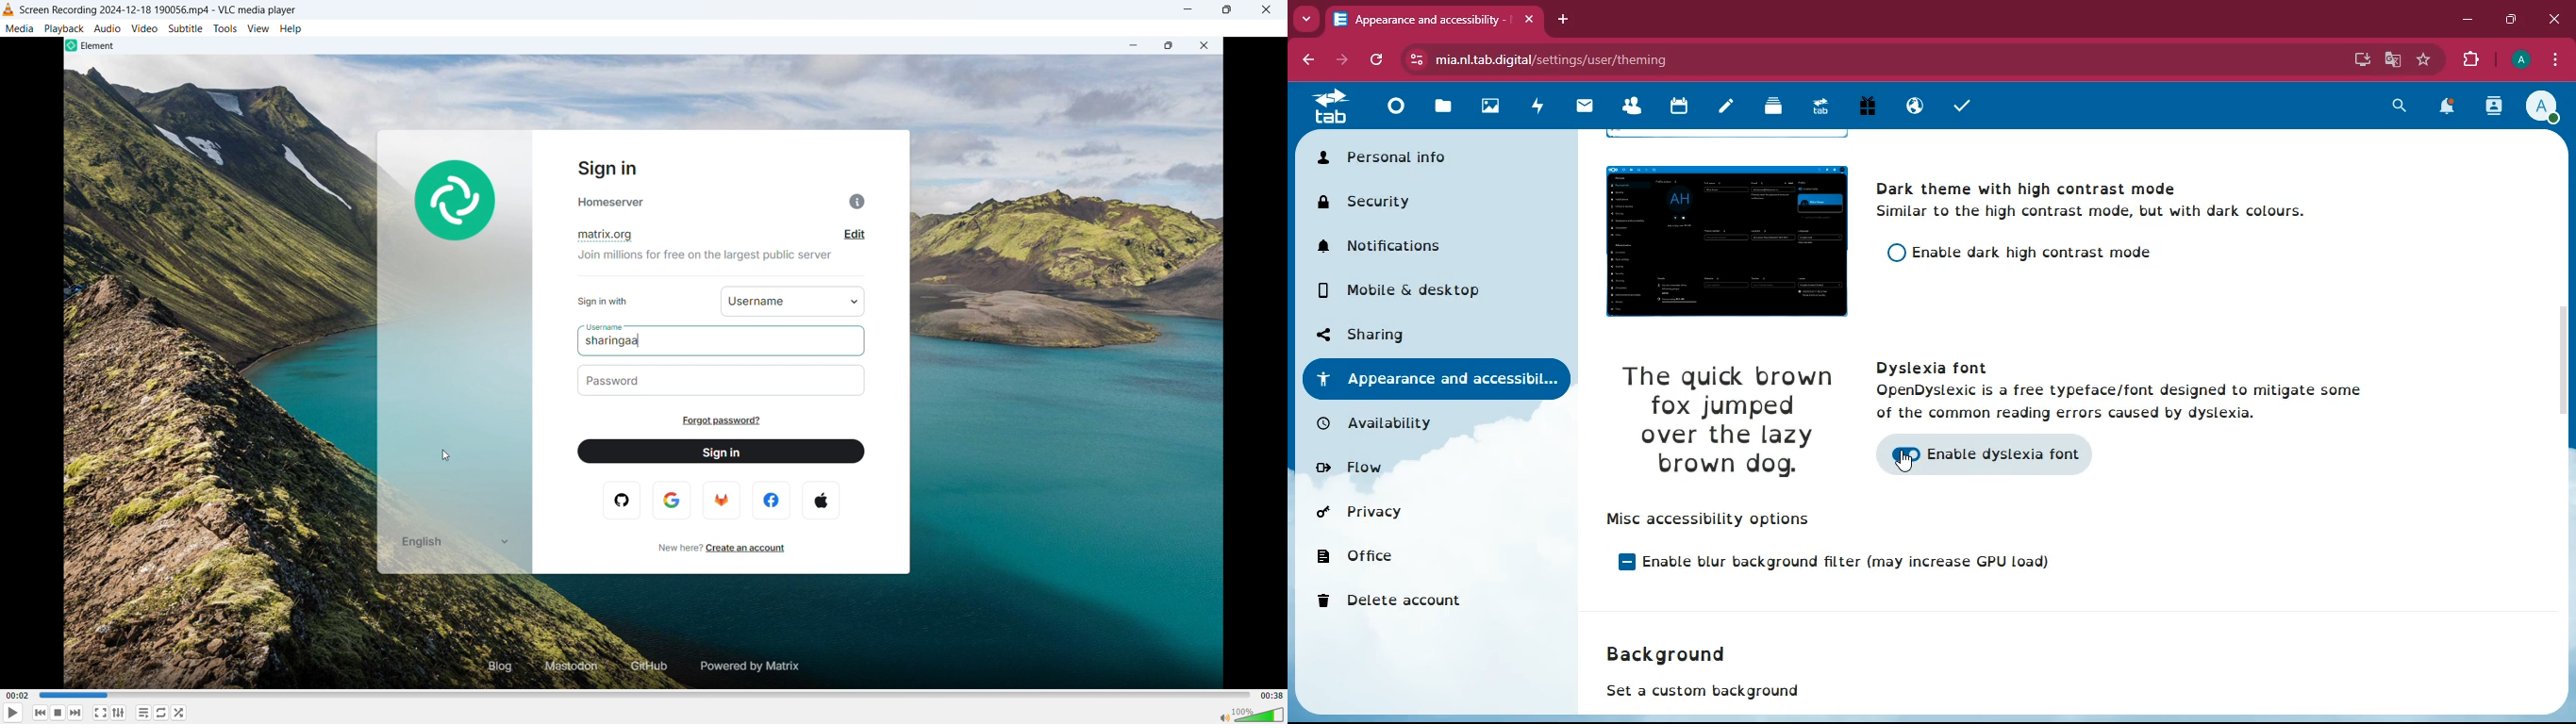 Image resolution: width=2576 pixels, height=728 pixels. Describe the element at coordinates (186, 28) in the screenshot. I see `subtitle` at that location.